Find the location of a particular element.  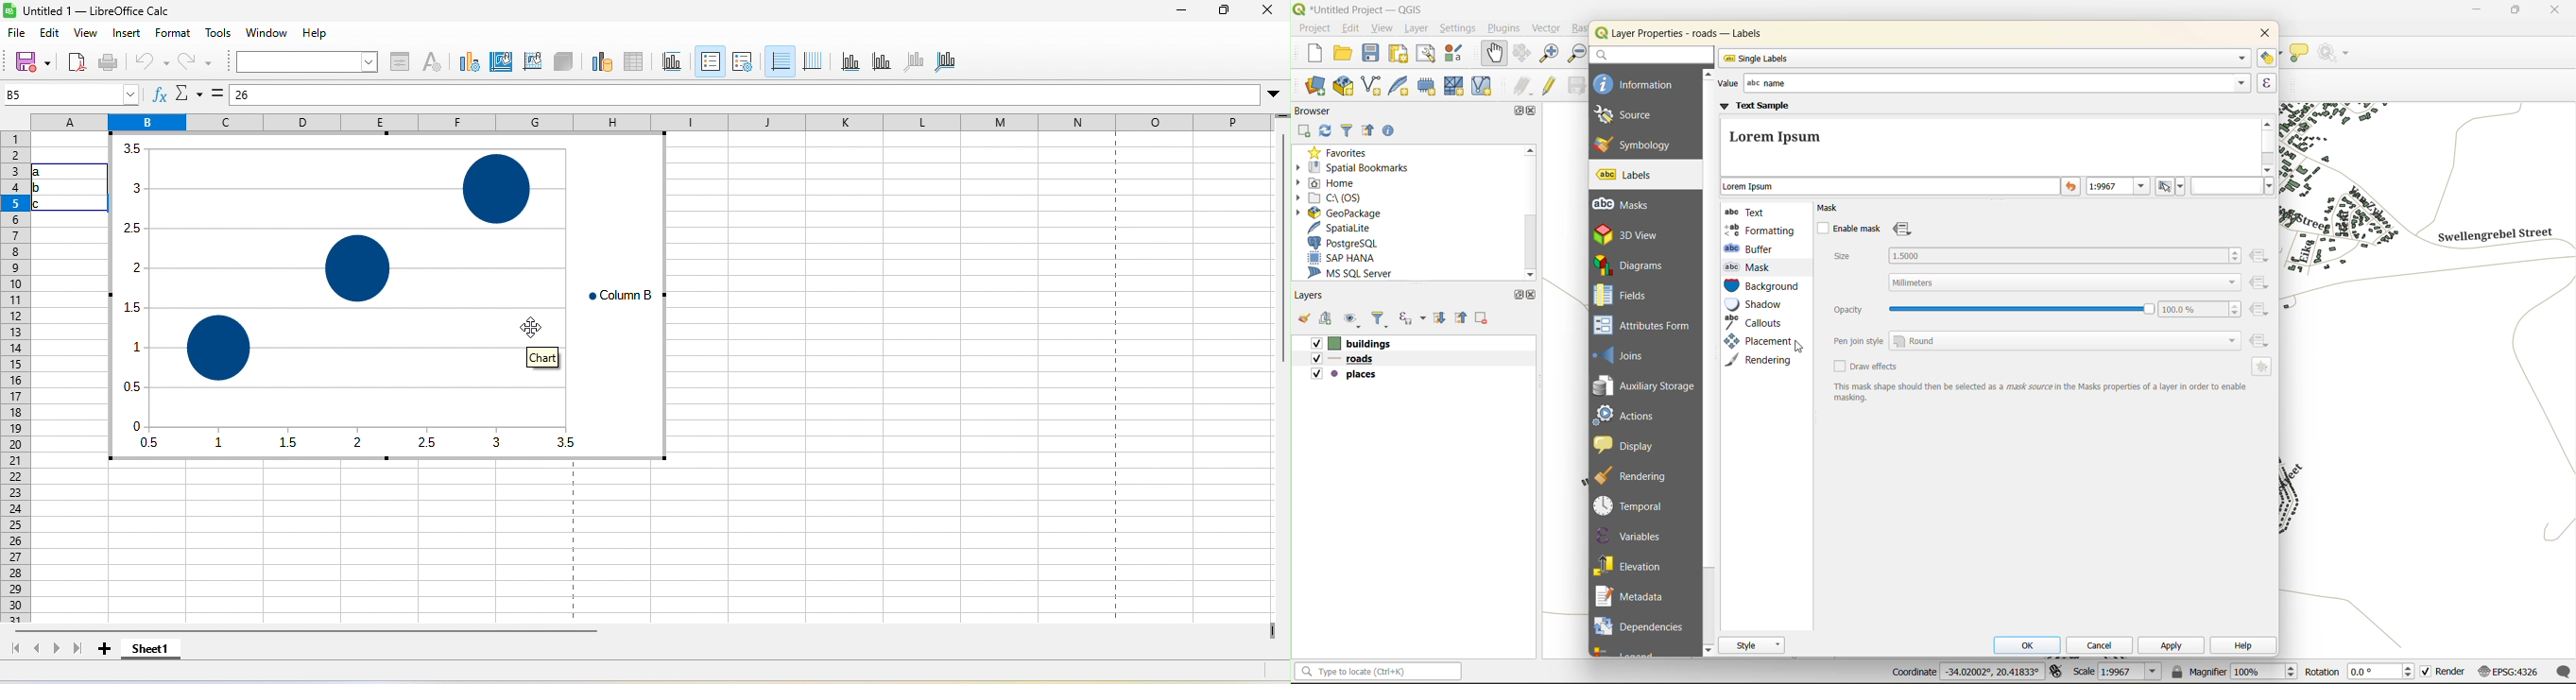

vertical scroll bar is located at coordinates (1282, 282).